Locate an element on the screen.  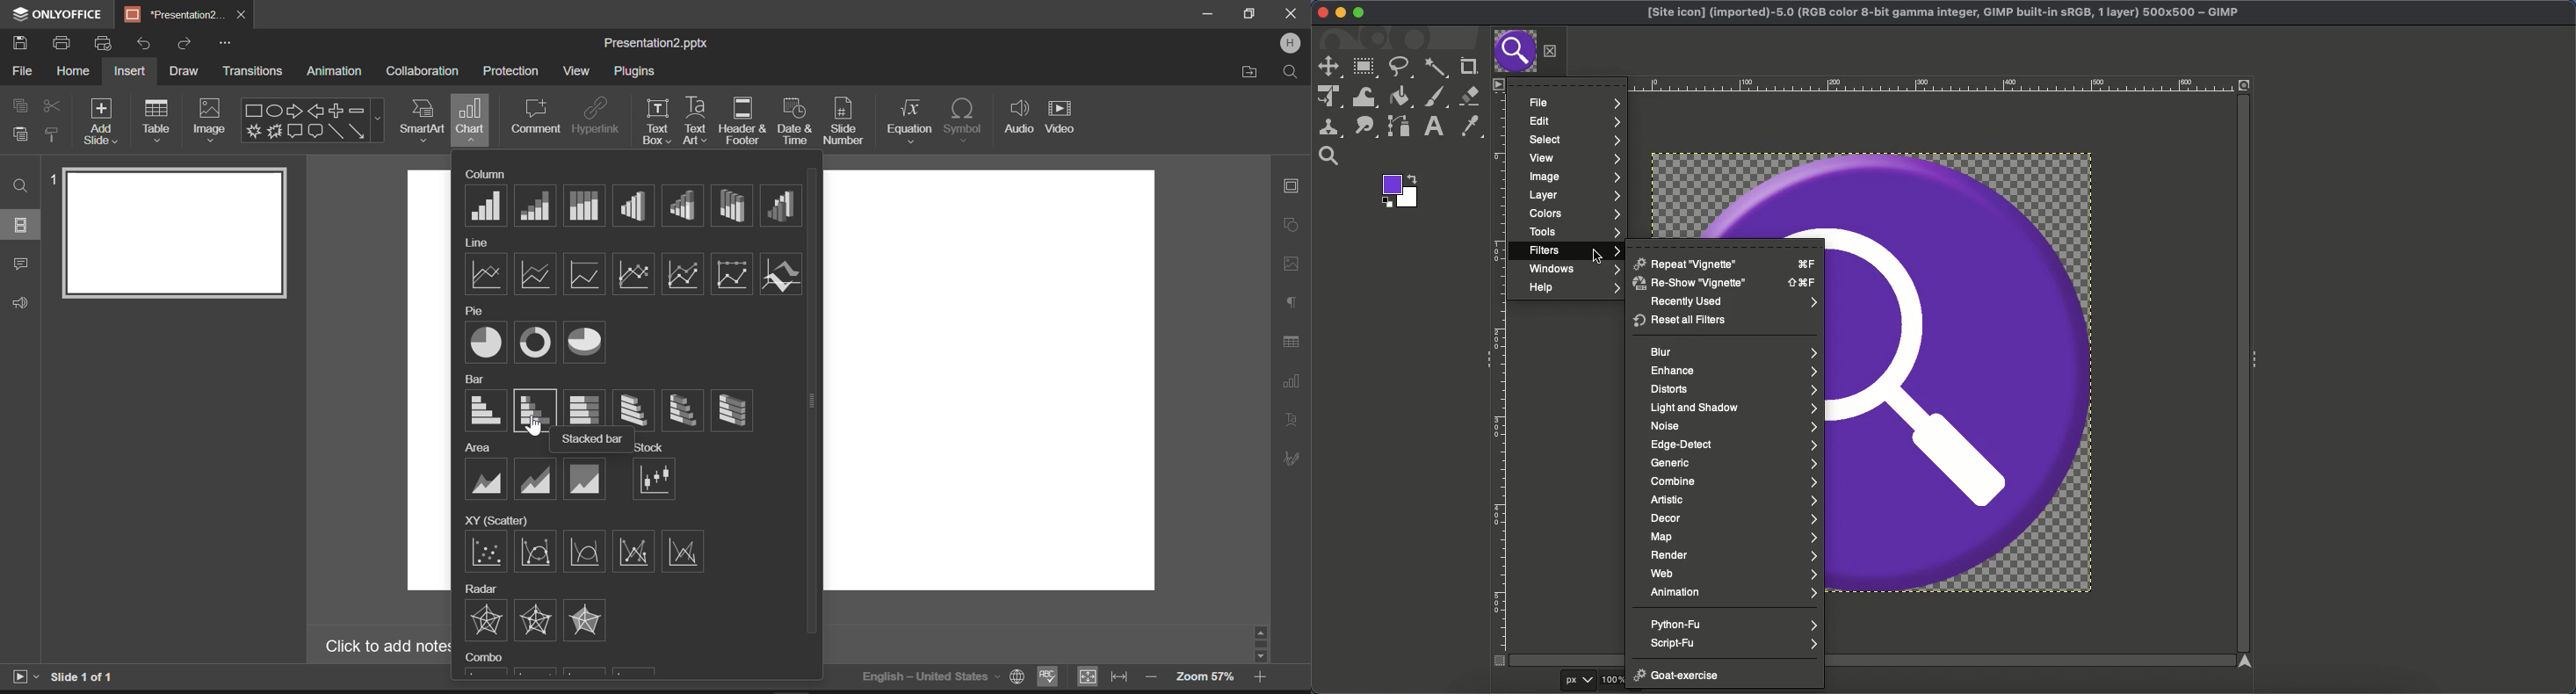
Stacked Line with markers is located at coordinates (684, 273).